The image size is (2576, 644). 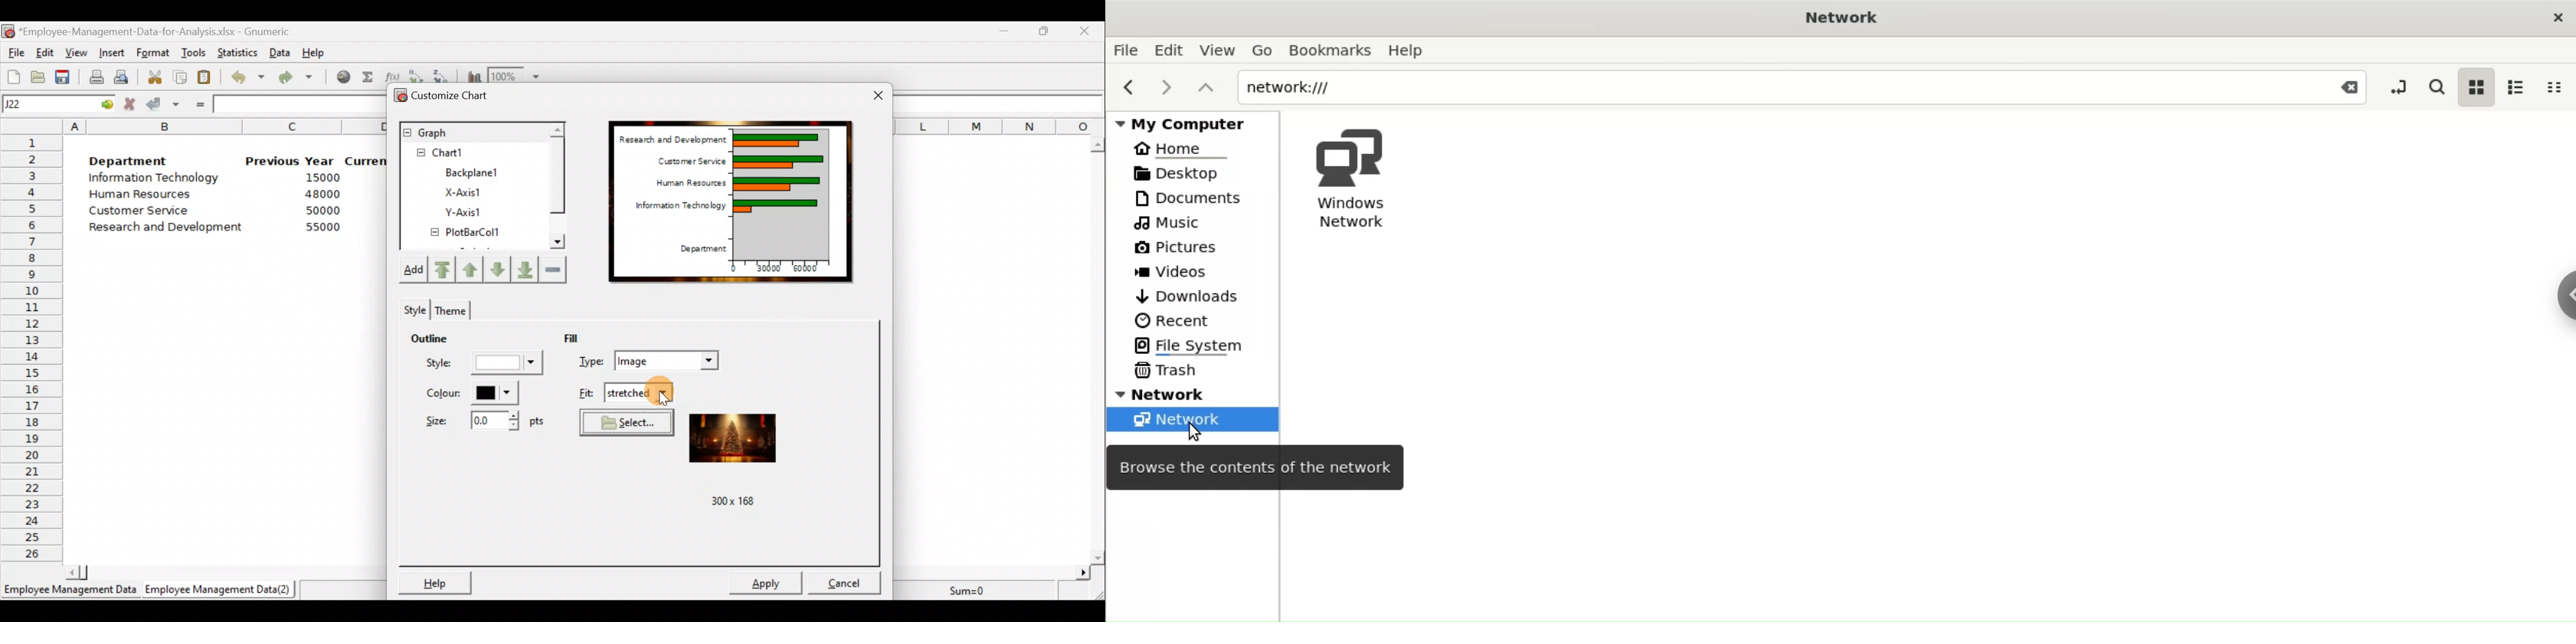 I want to click on Rows, so click(x=32, y=349).